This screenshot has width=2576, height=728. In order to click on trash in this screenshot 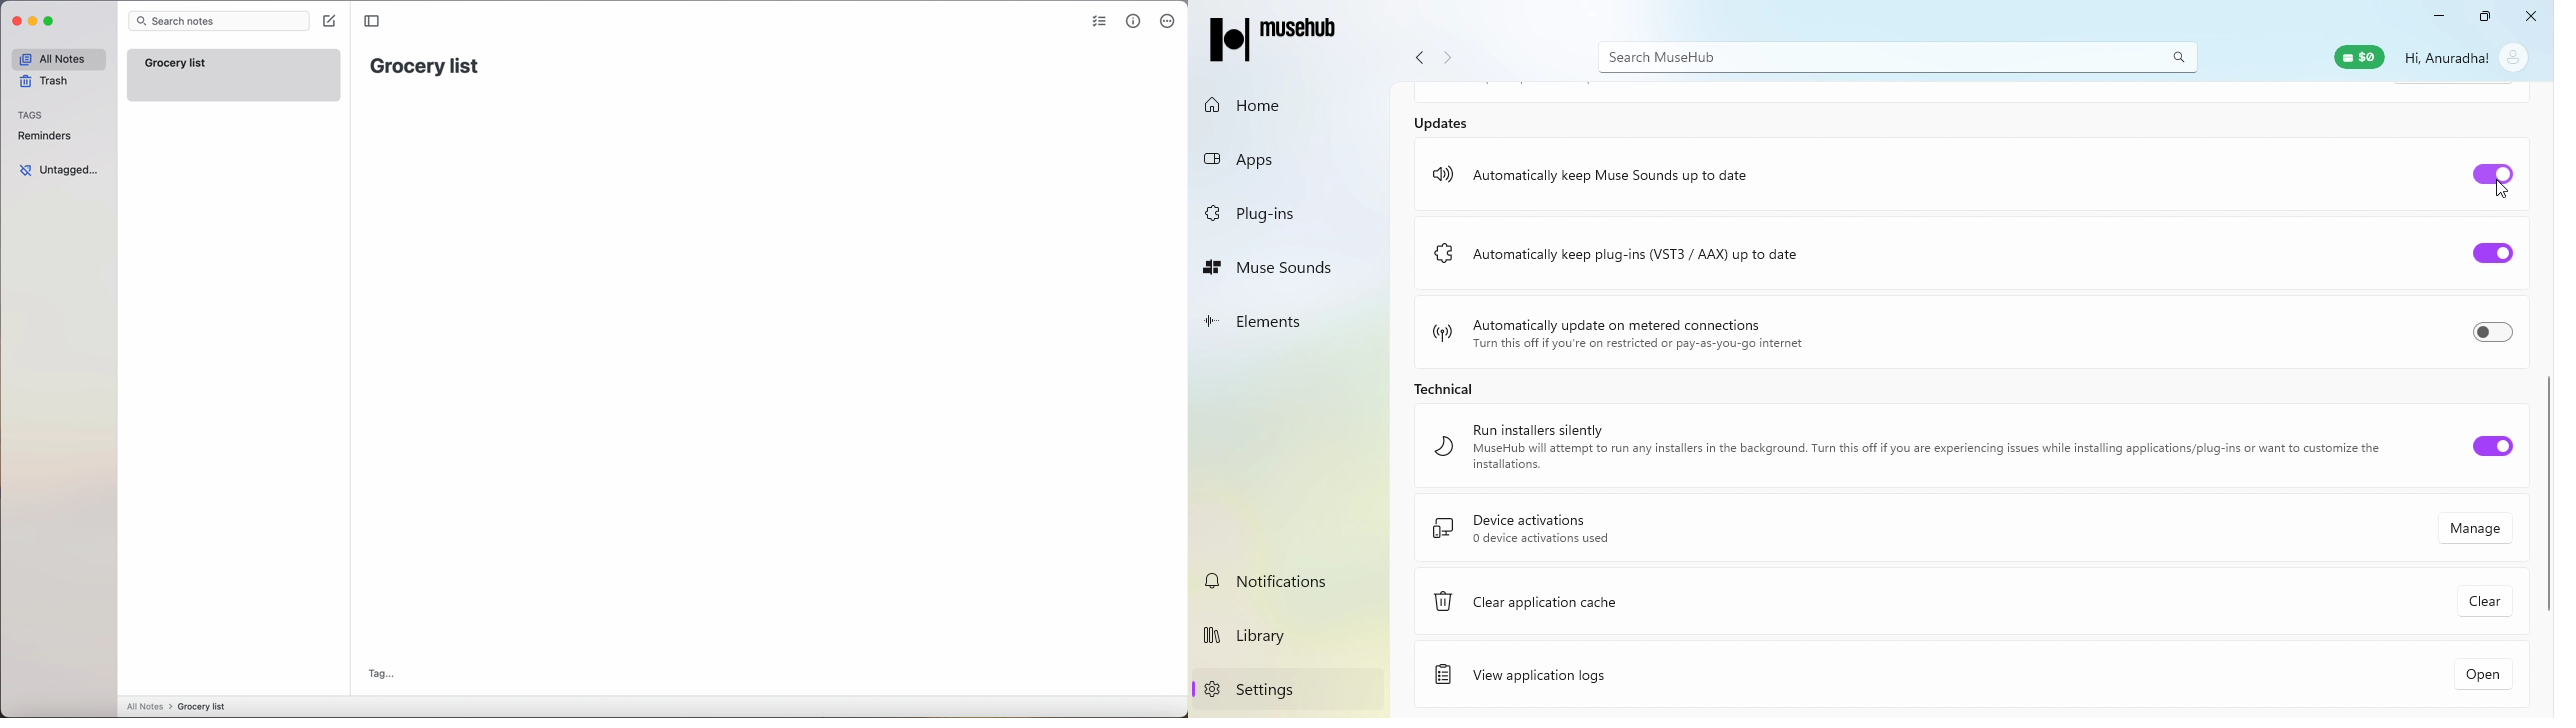, I will do `click(42, 83)`.